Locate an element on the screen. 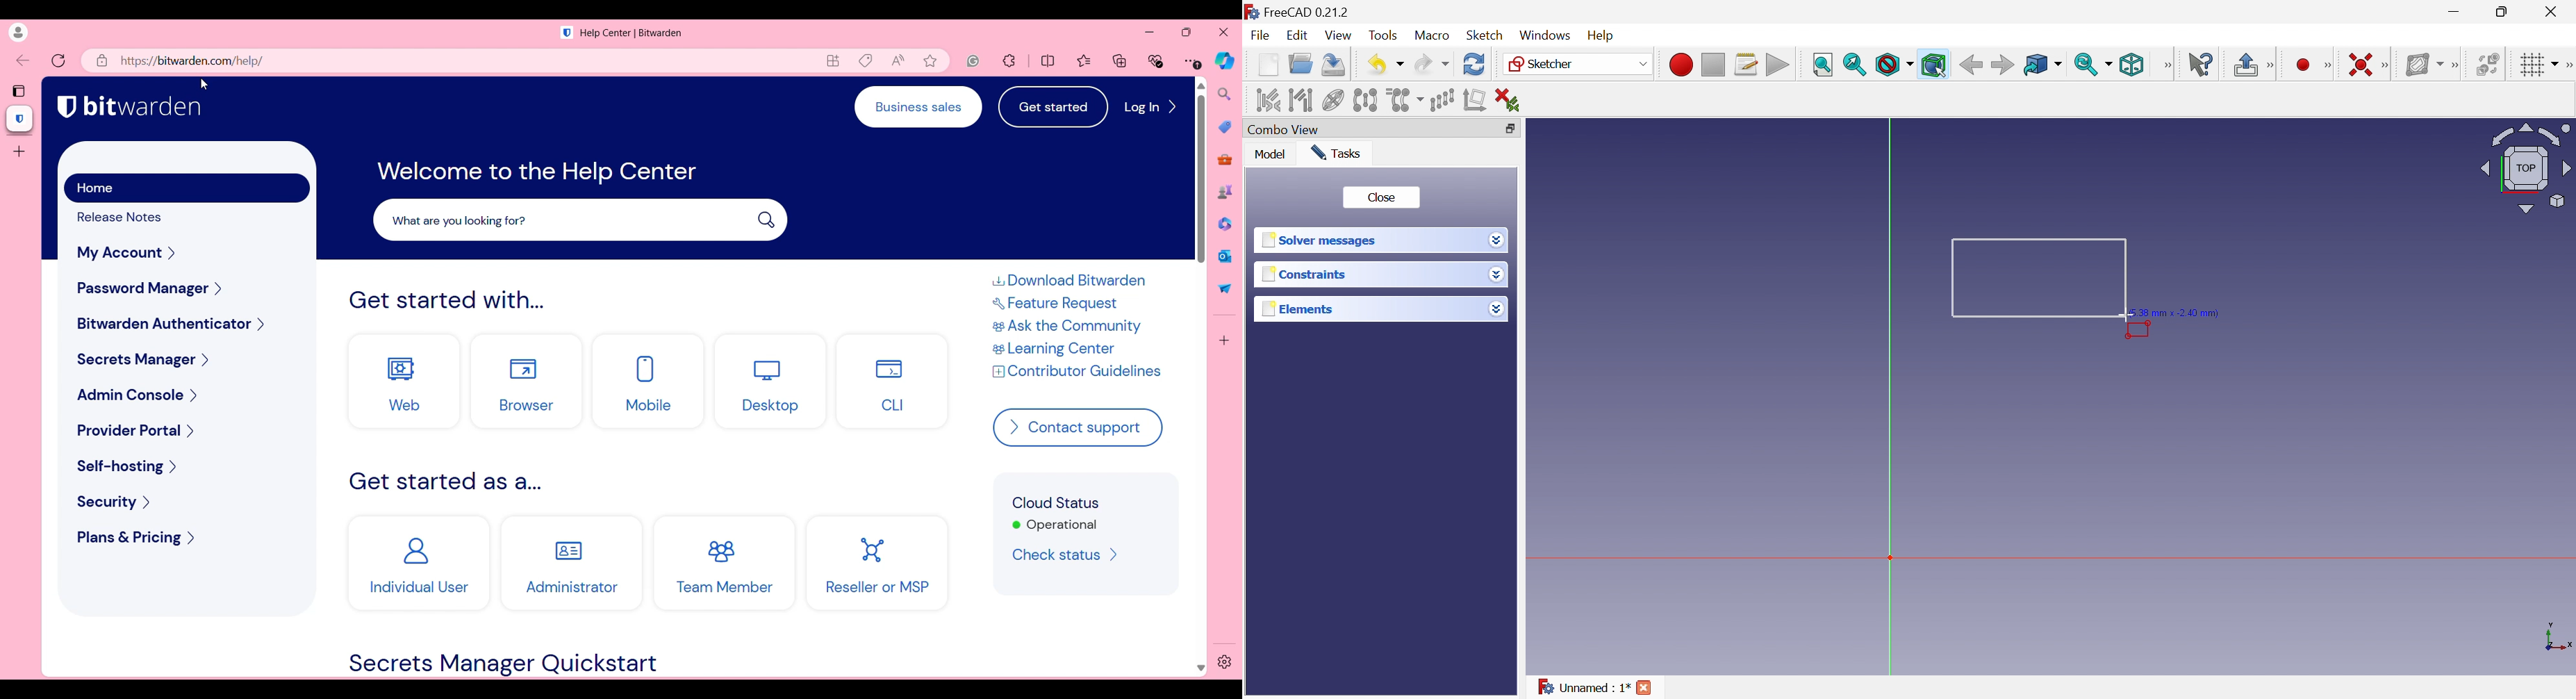  https://bitwarden.com/help/ is located at coordinates (192, 61).